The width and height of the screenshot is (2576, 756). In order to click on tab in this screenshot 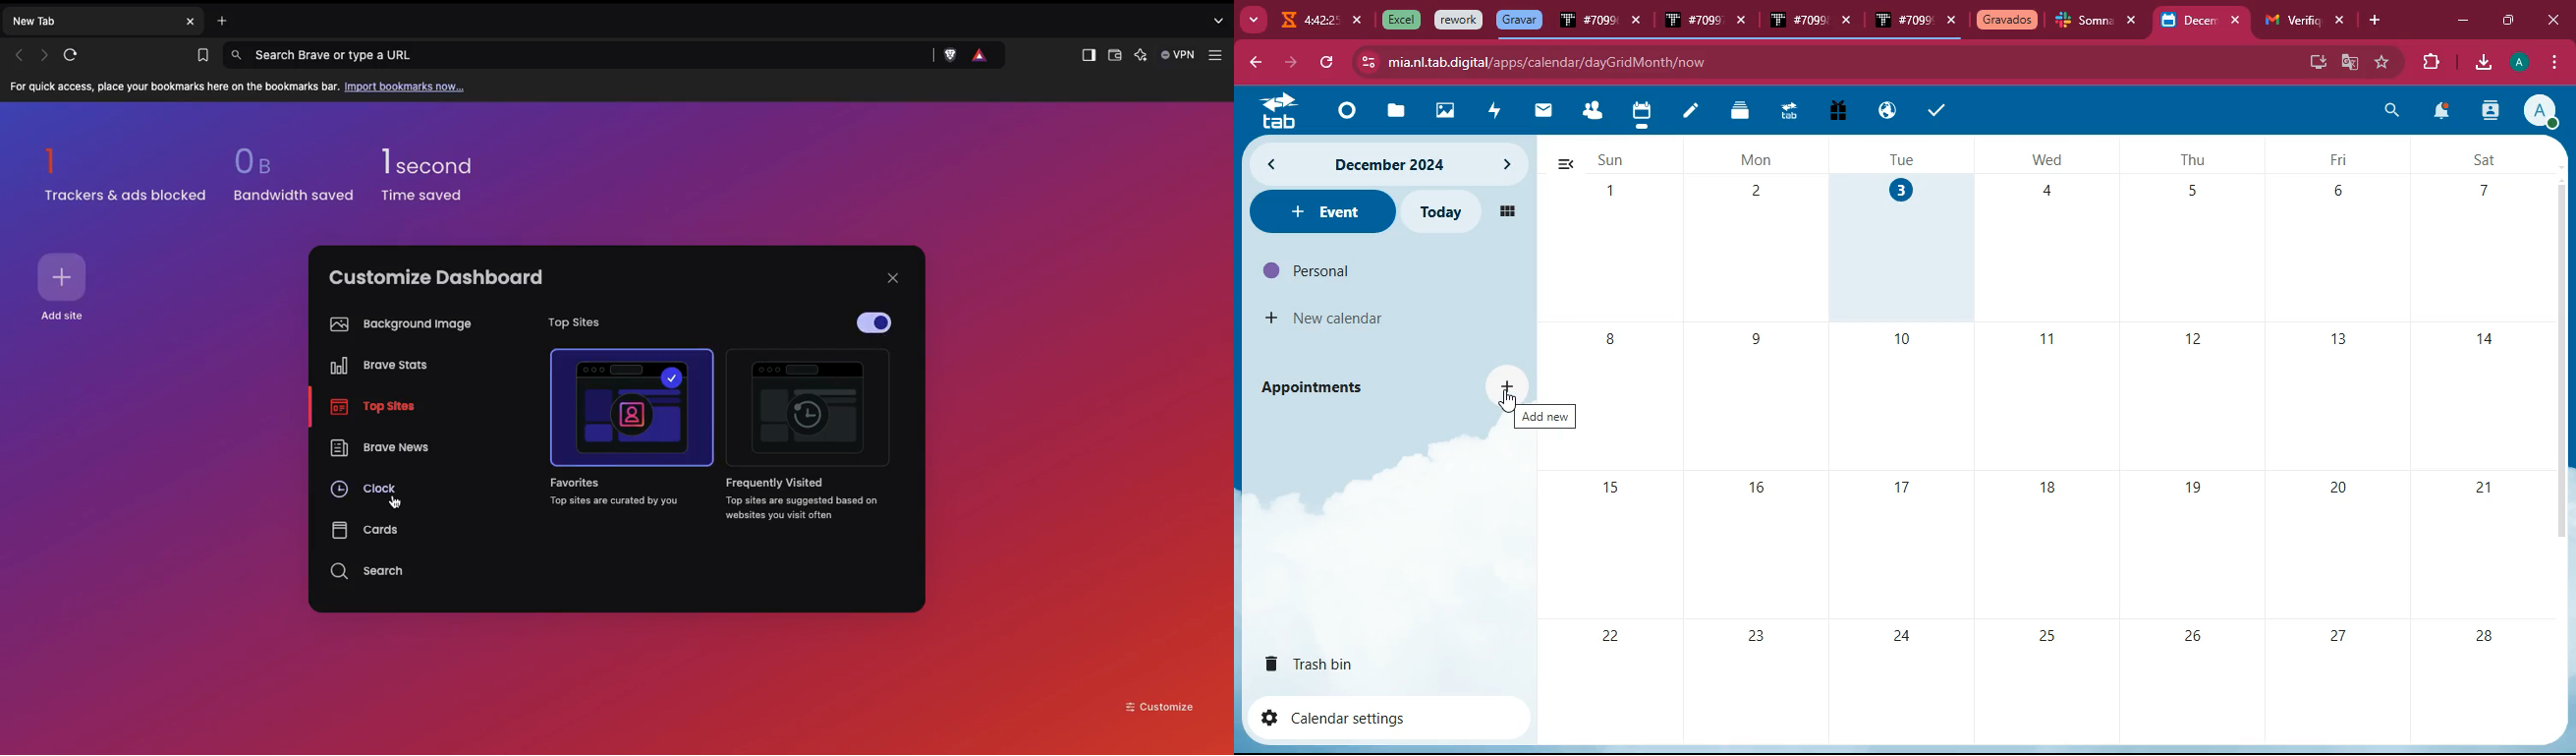, I will do `click(1692, 22)`.